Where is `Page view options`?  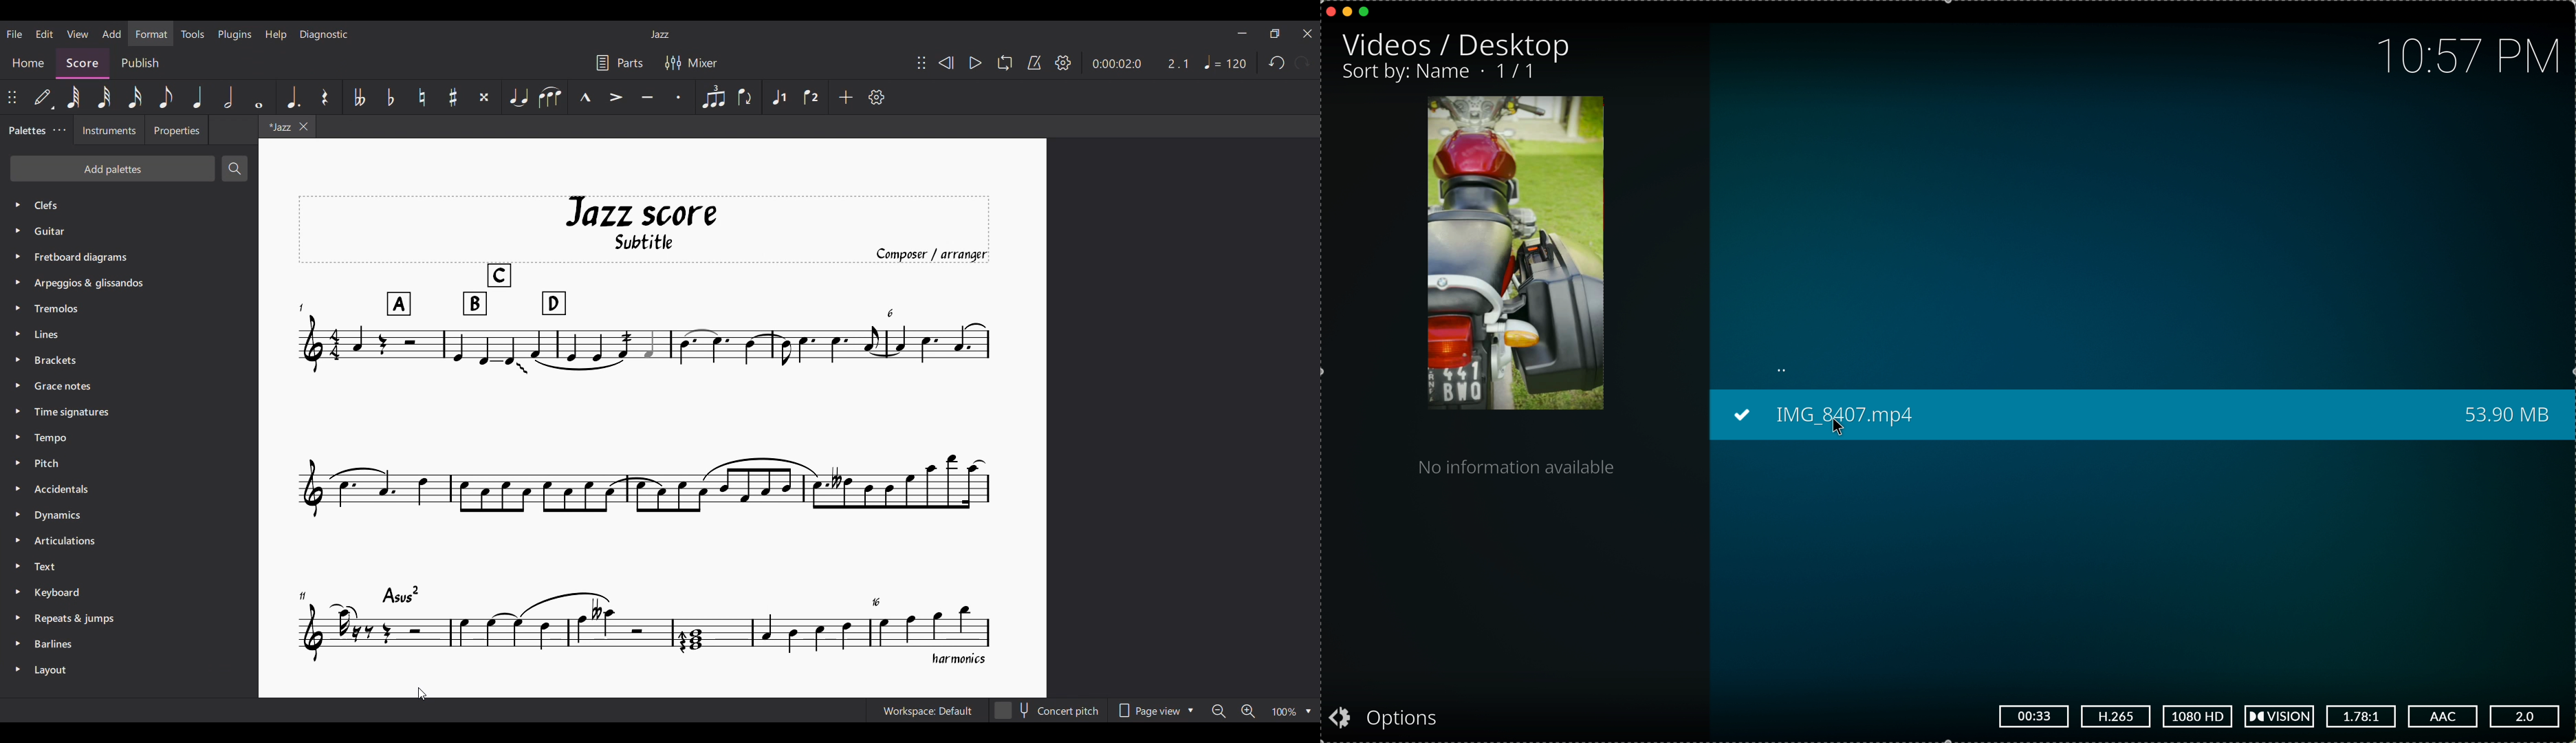
Page view options is located at coordinates (1155, 710).